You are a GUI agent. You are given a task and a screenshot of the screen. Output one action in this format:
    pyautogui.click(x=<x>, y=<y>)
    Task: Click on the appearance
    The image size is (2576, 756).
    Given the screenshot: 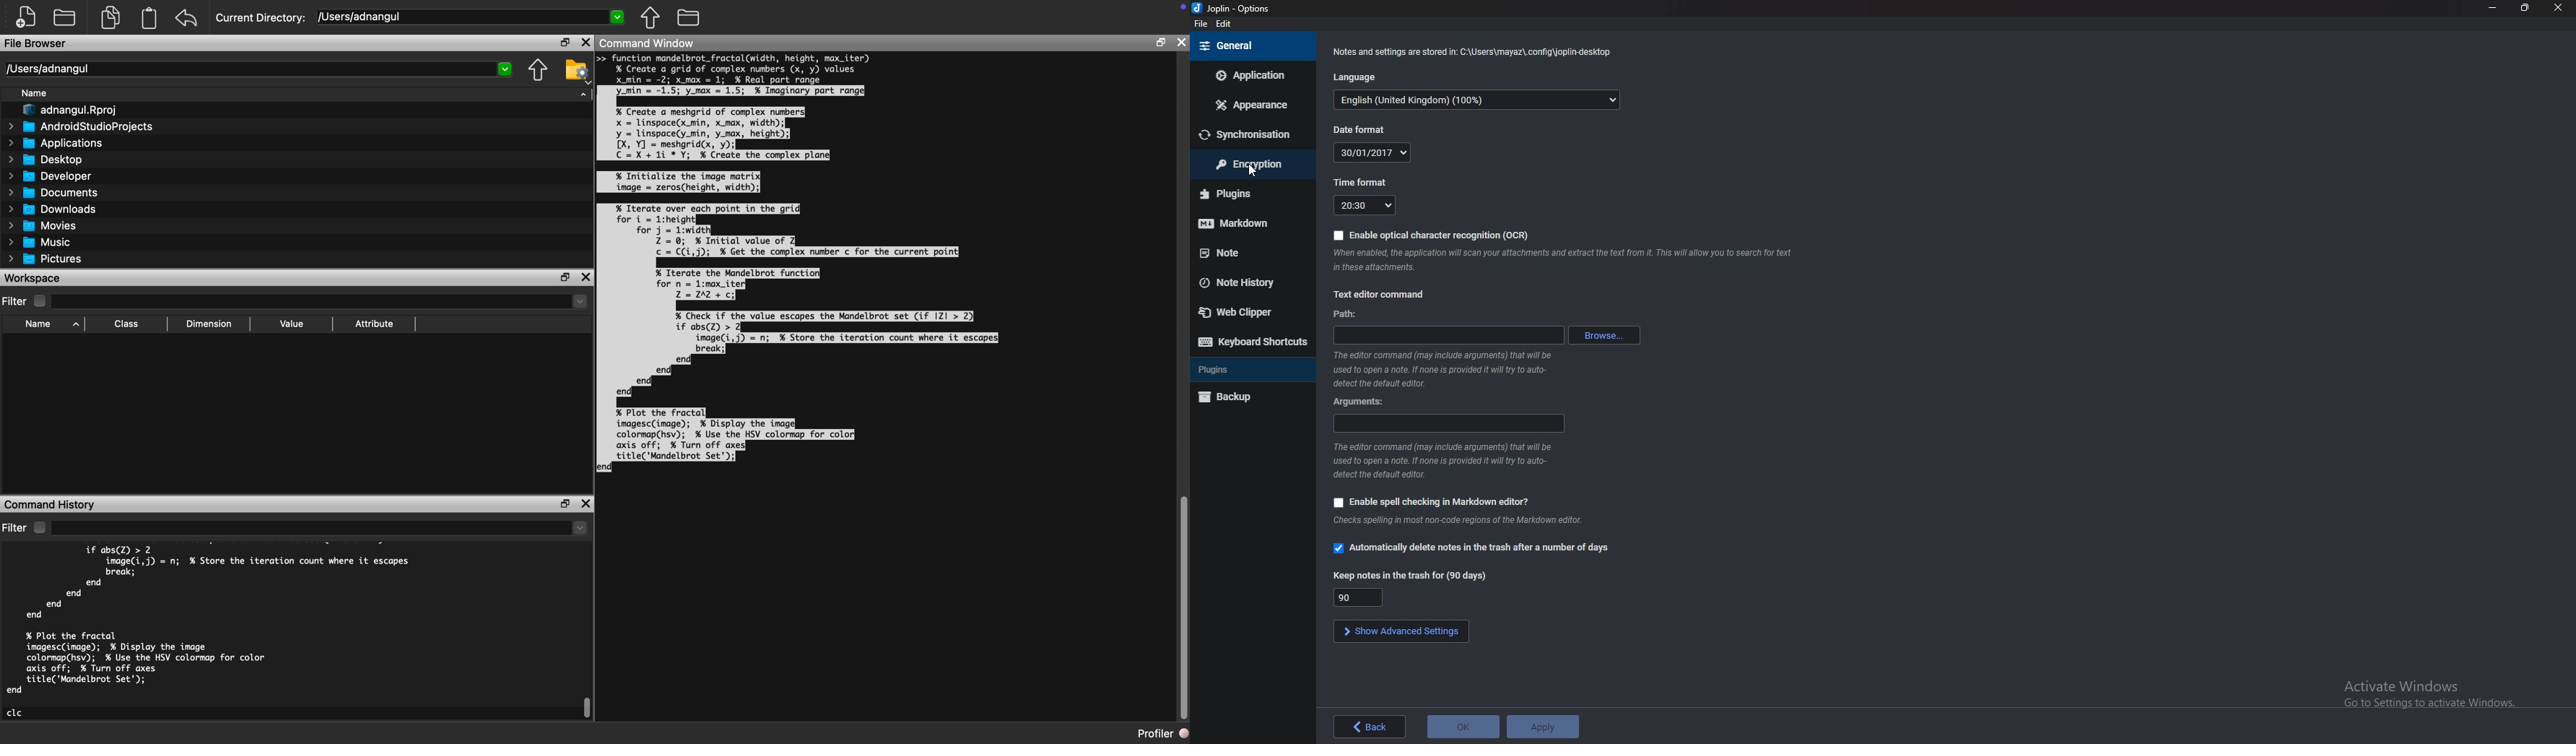 What is the action you would take?
    pyautogui.click(x=1250, y=105)
    